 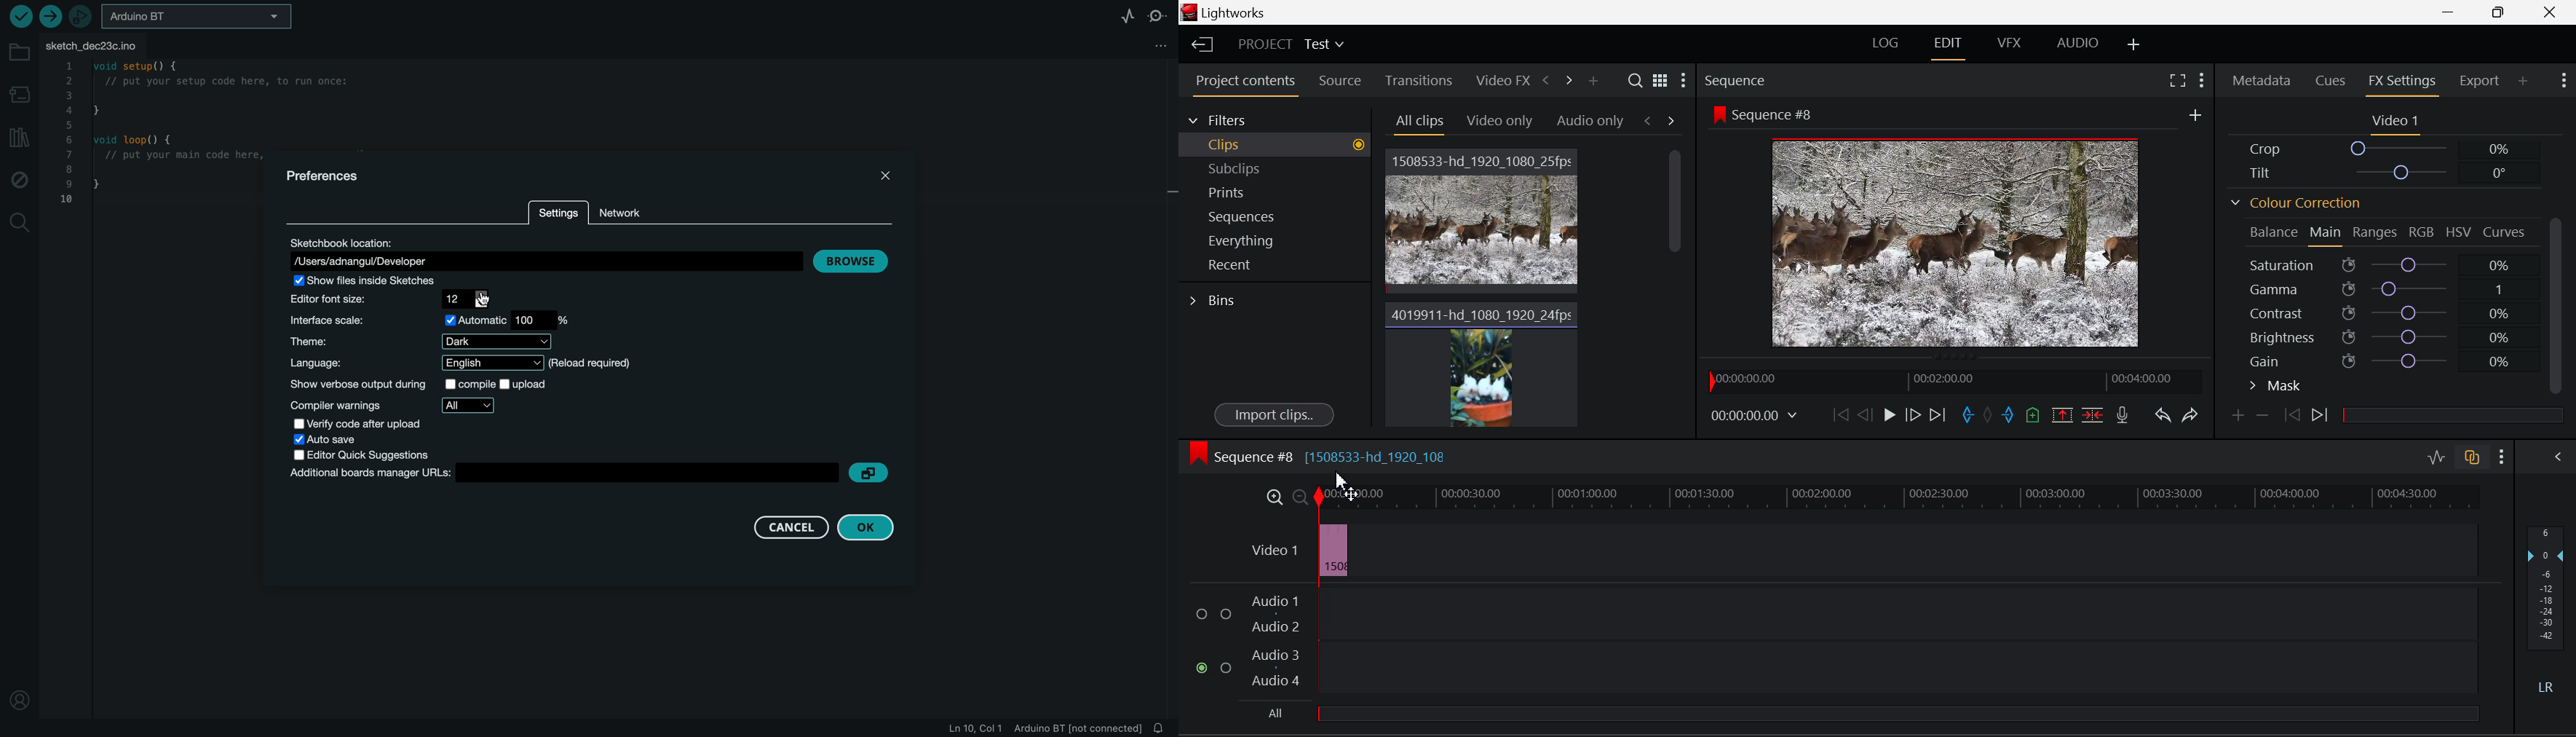 I want to click on Sequence #8 Video Preview, so click(x=1955, y=243).